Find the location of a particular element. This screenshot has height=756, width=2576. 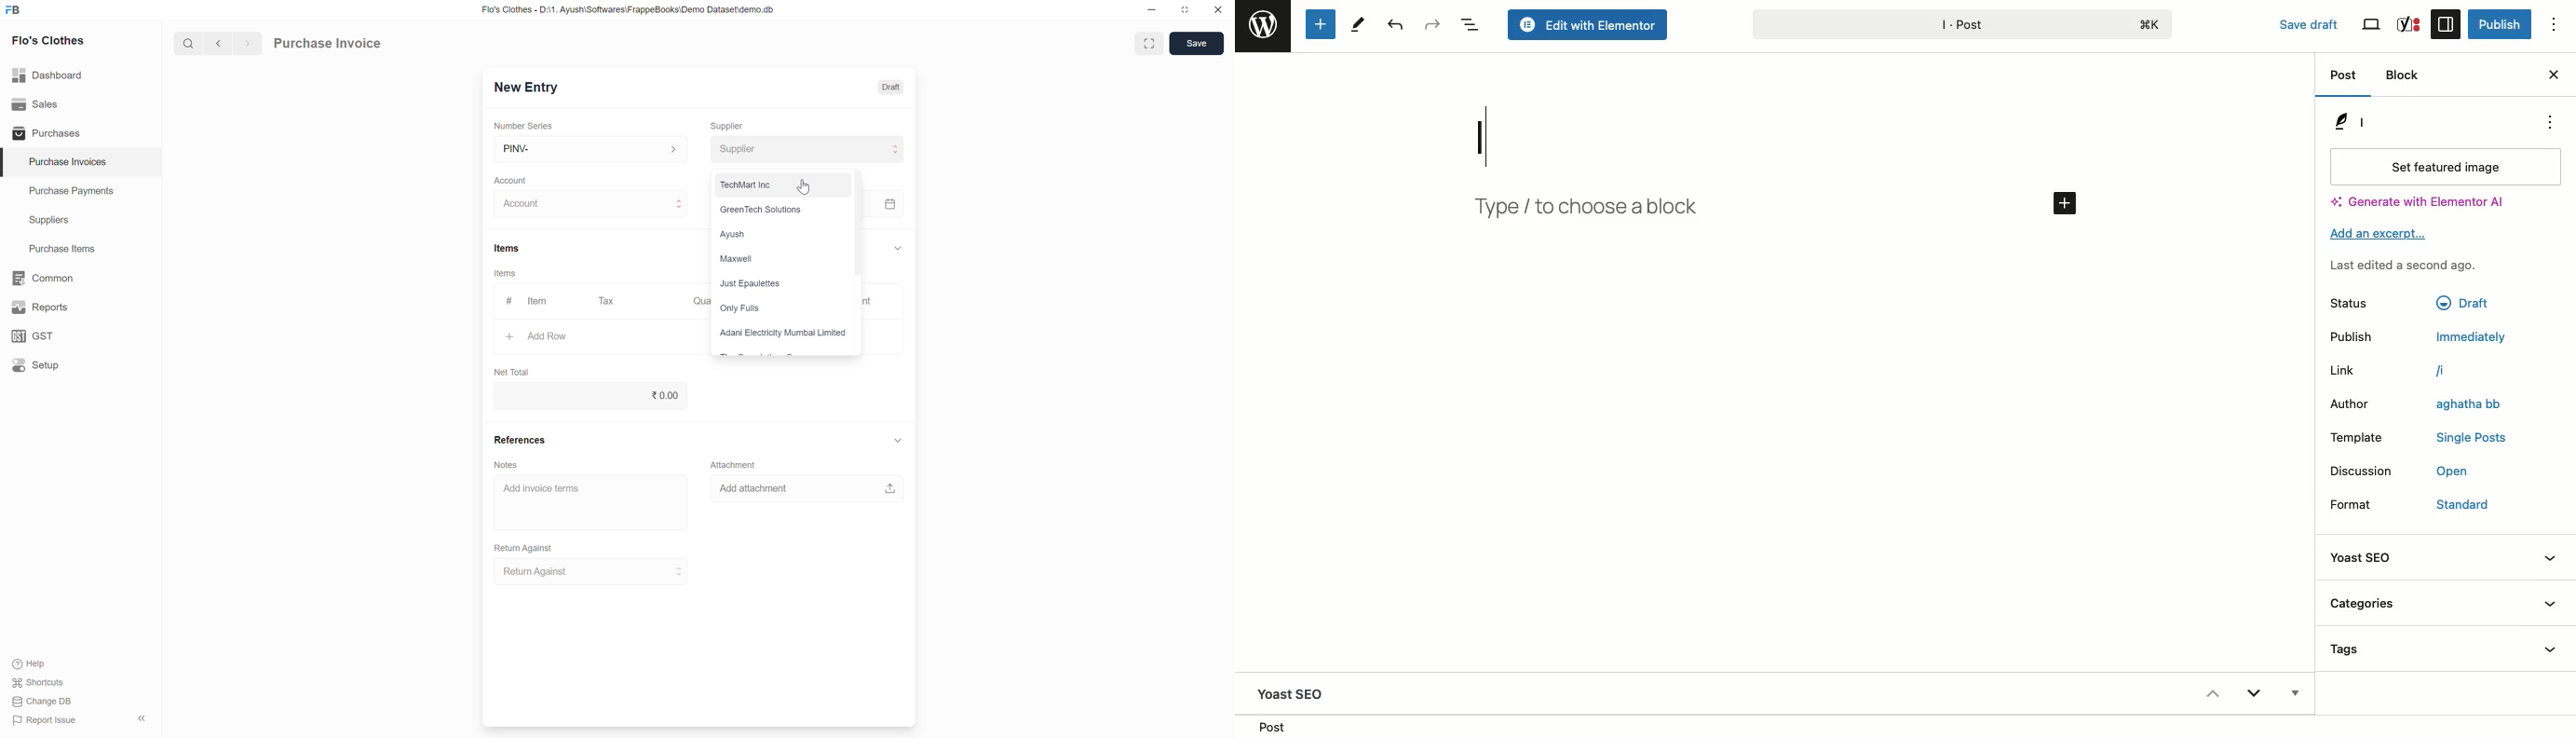

Supplier is located at coordinates (808, 149).